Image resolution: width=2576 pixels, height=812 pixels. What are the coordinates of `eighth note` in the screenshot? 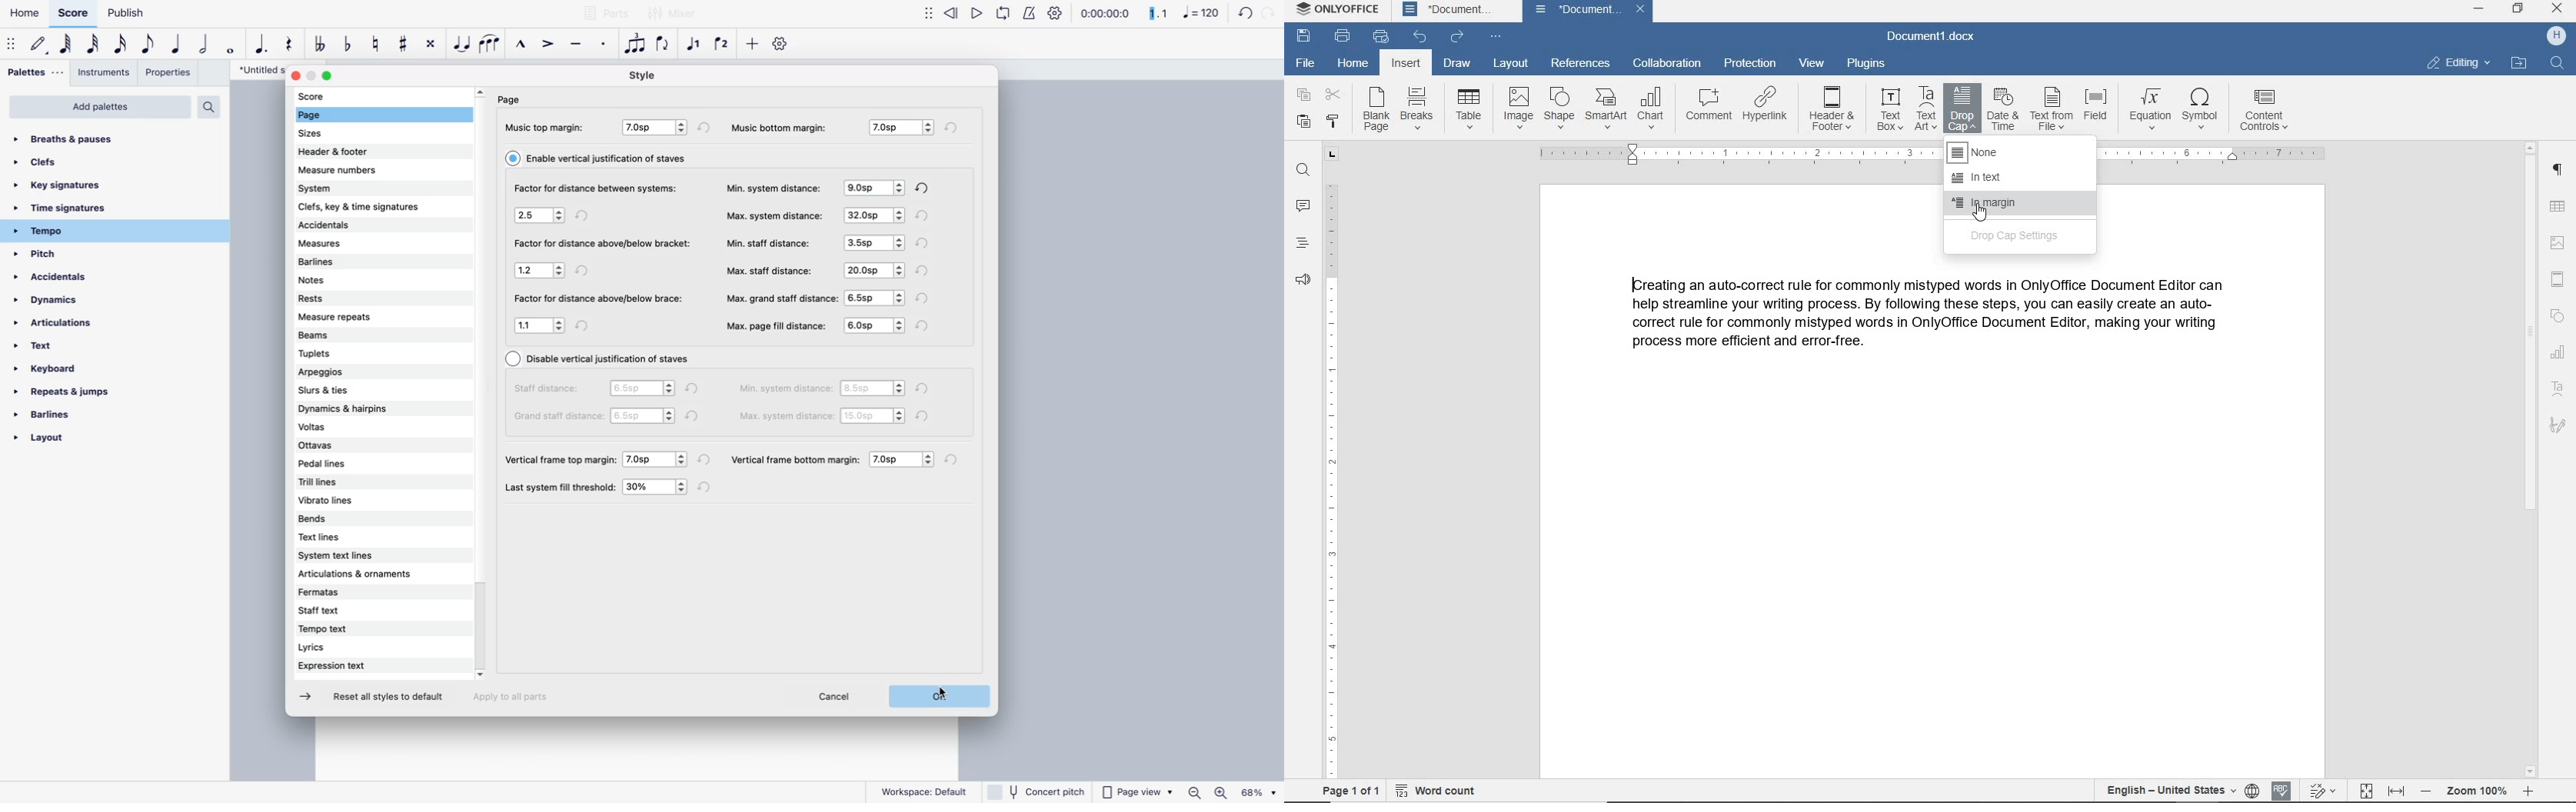 It's located at (149, 44).